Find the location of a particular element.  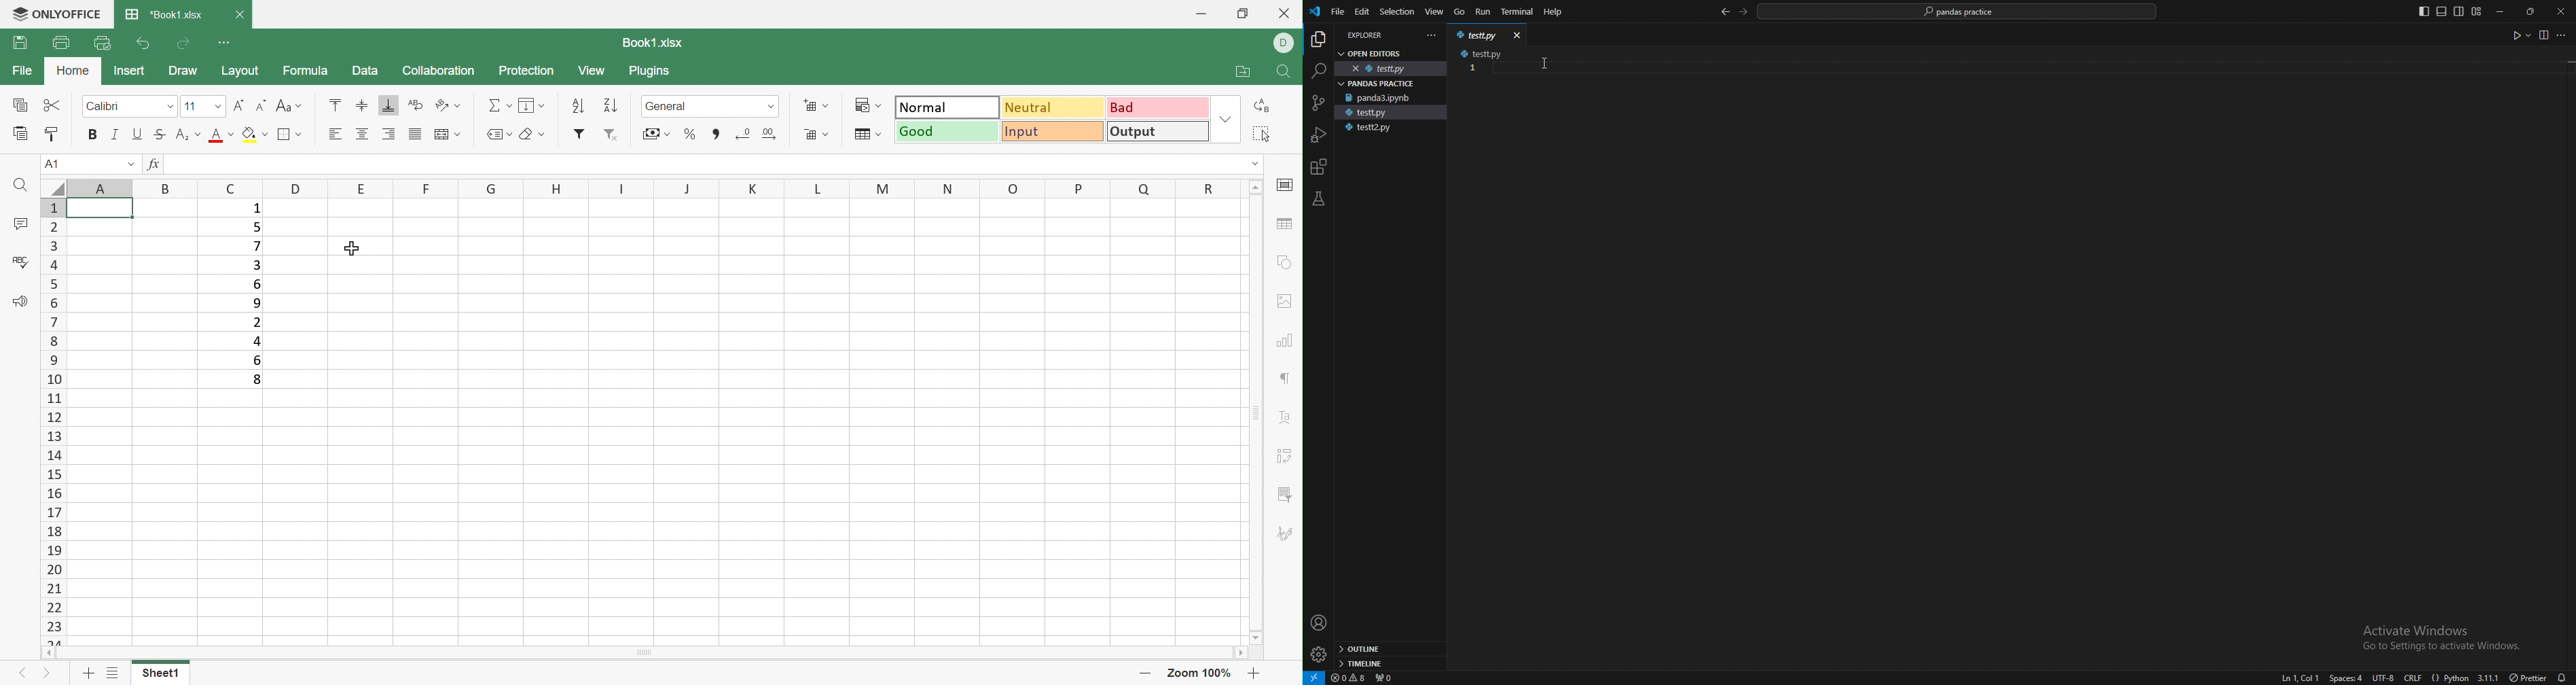

Sheet1 is located at coordinates (162, 673).